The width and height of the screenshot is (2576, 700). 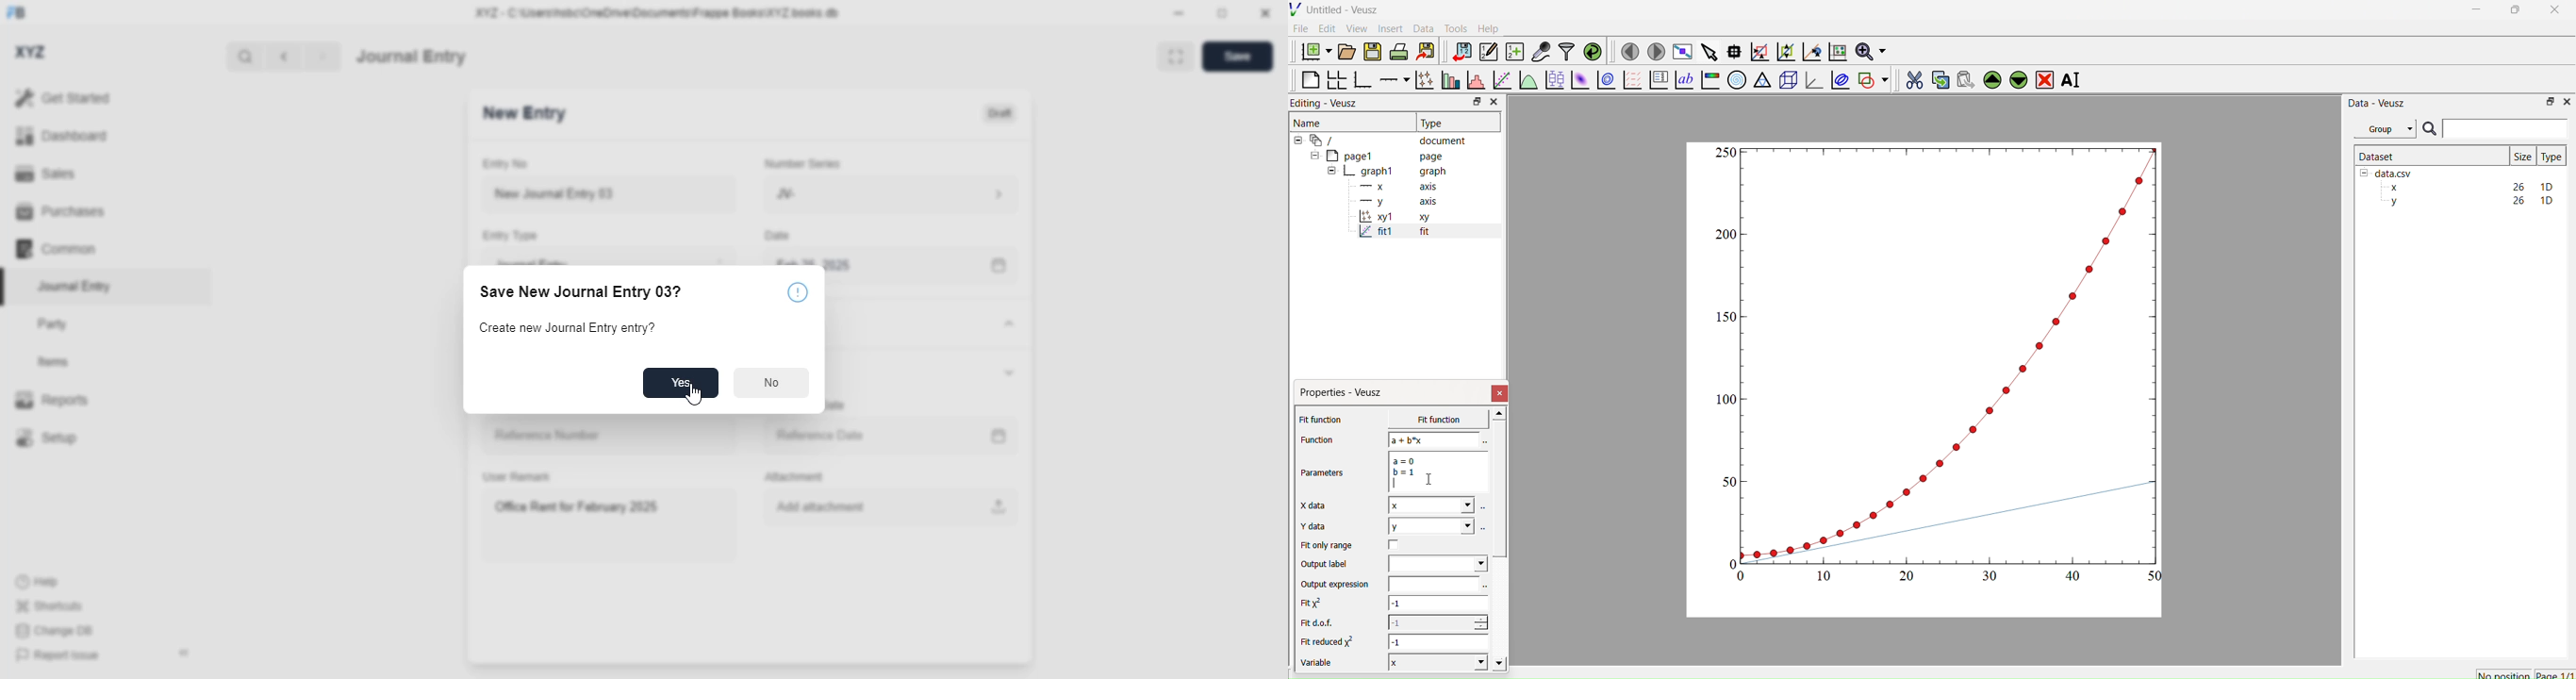 What do you see at coordinates (1554, 80) in the screenshot?
I see `Plot box plots` at bounding box center [1554, 80].